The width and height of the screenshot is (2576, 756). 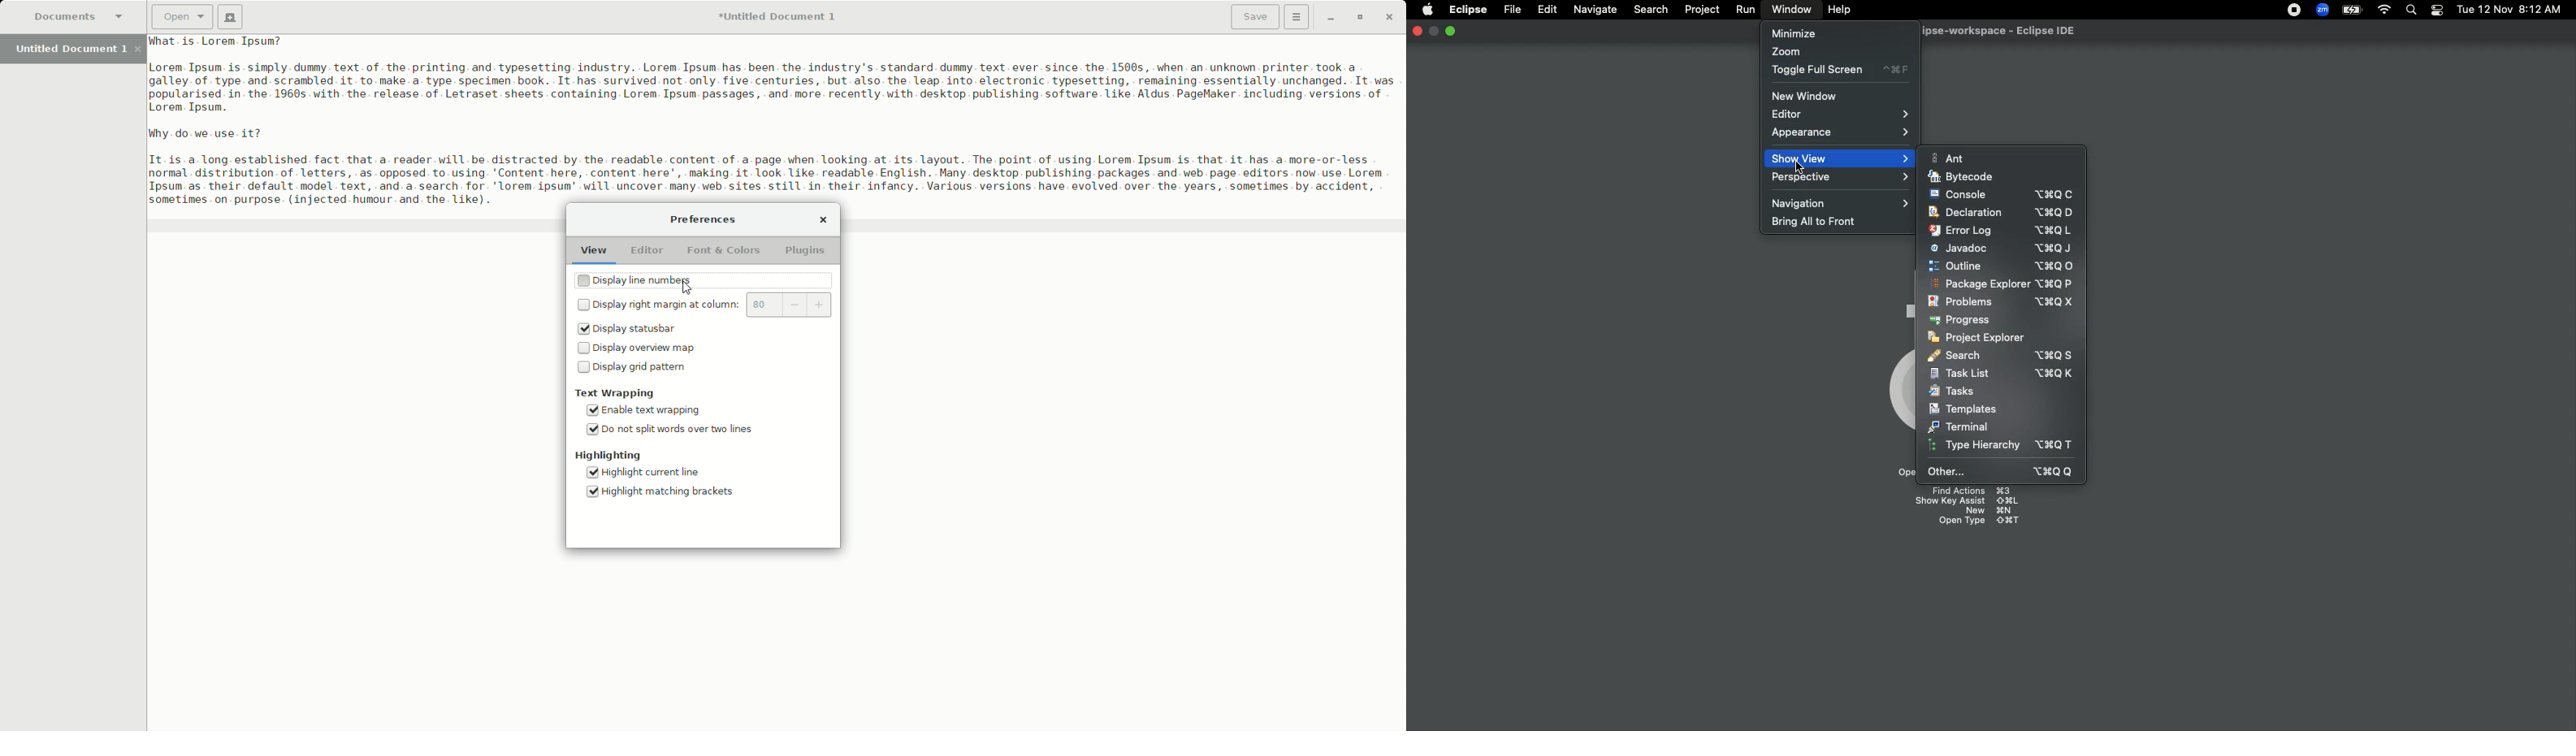 What do you see at coordinates (1998, 283) in the screenshot?
I see `Package explorer` at bounding box center [1998, 283].